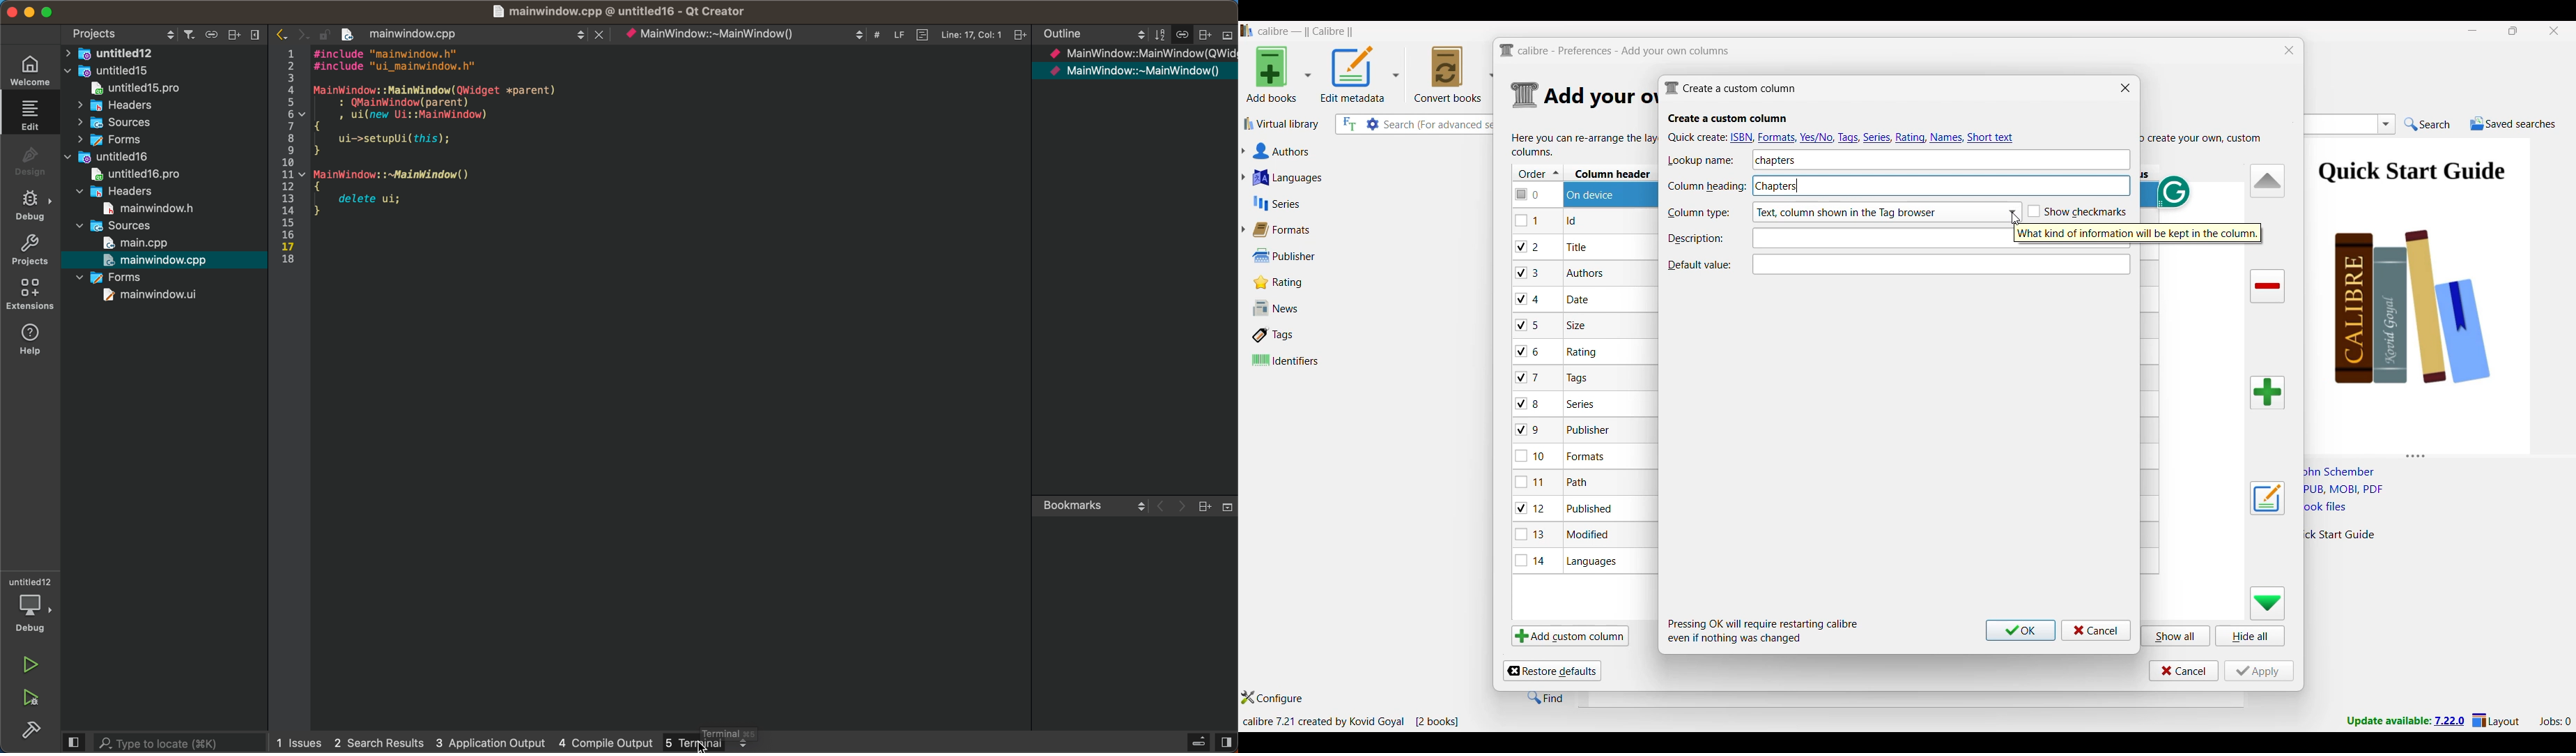 This screenshot has height=756, width=2576. Describe the element at coordinates (2554, 31) in the screenshot. I see `Close interface` at that location.